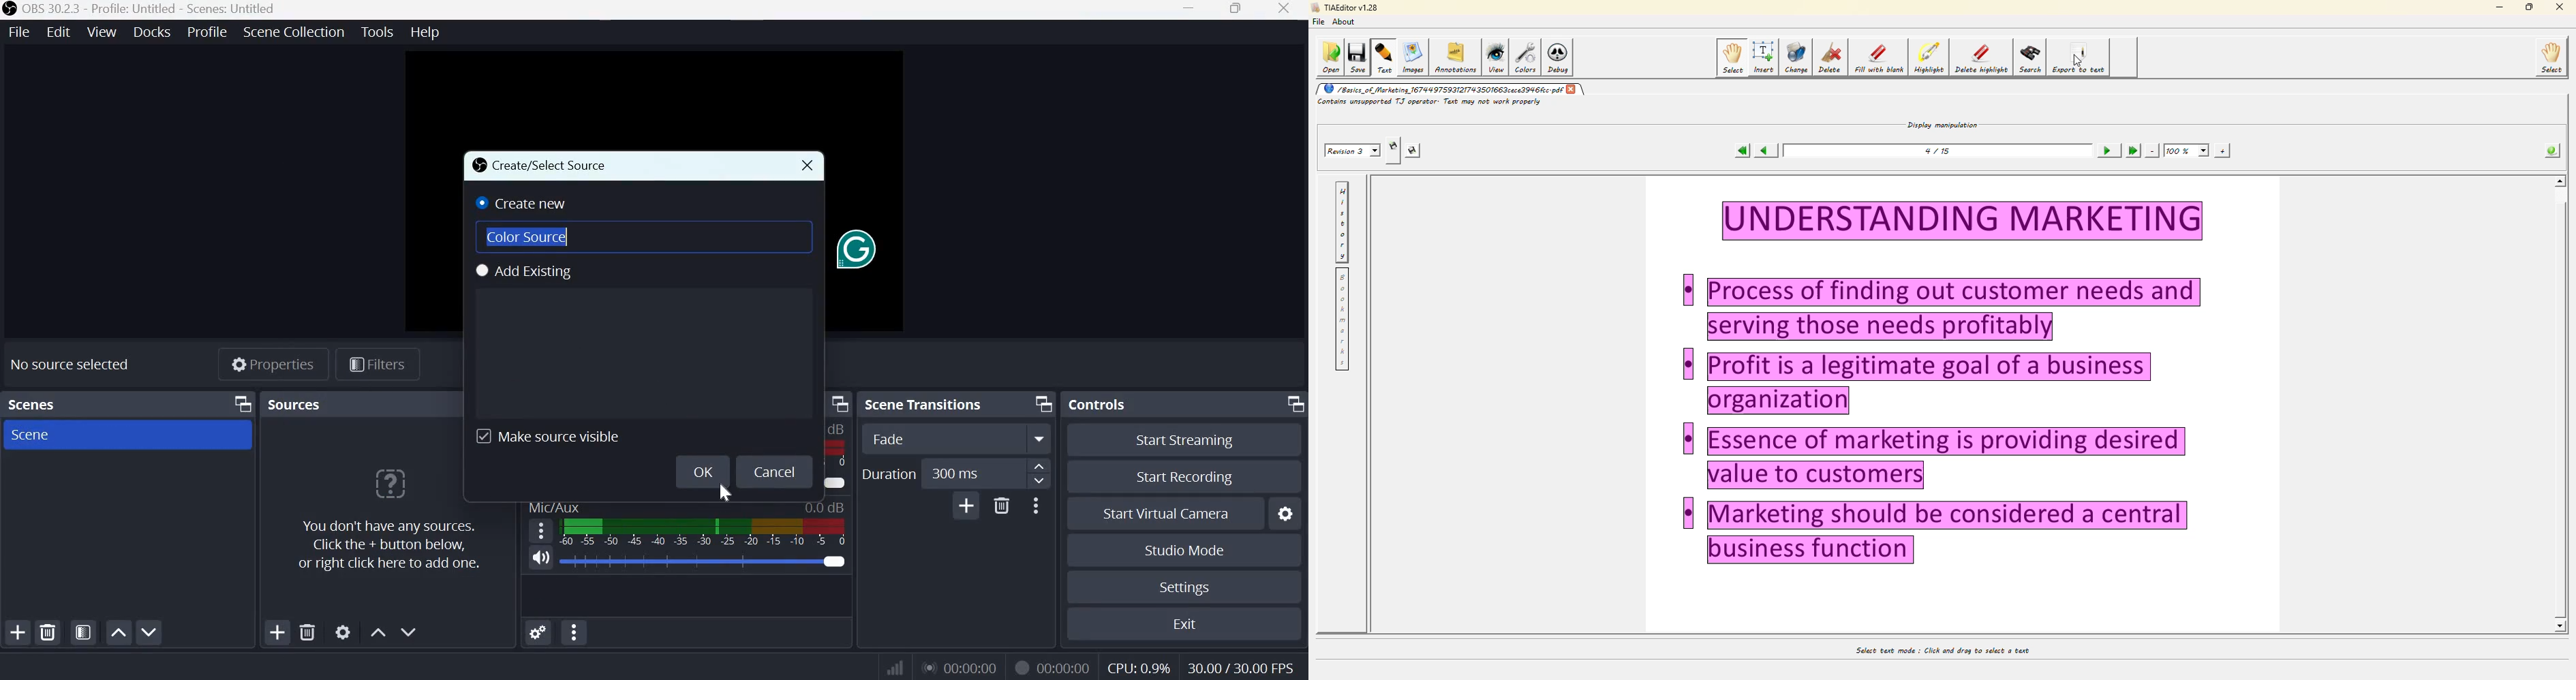 The image size is (2576, 700). What do you see at coordinates (83, 633) in the screenshot?
I see `Open scene filters` at bounding box center [83, 633].